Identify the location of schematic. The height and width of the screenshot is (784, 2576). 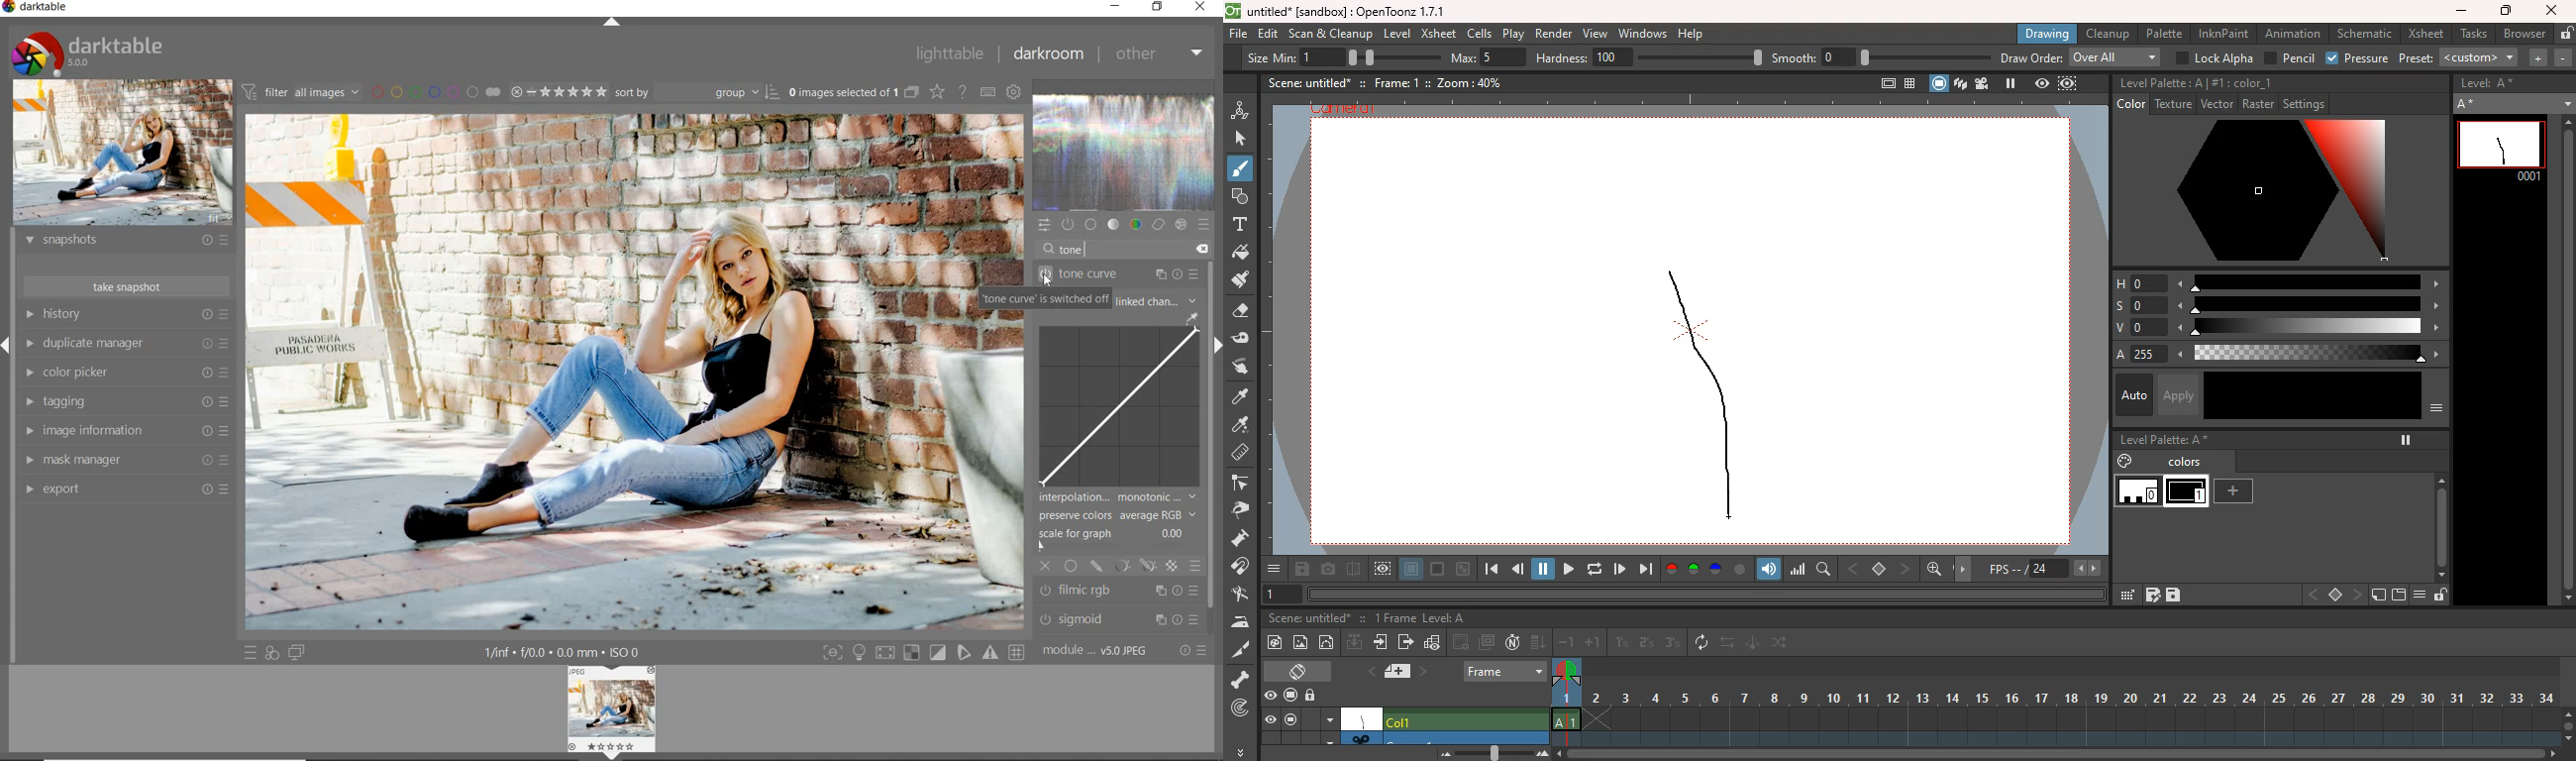
(2366, 34).